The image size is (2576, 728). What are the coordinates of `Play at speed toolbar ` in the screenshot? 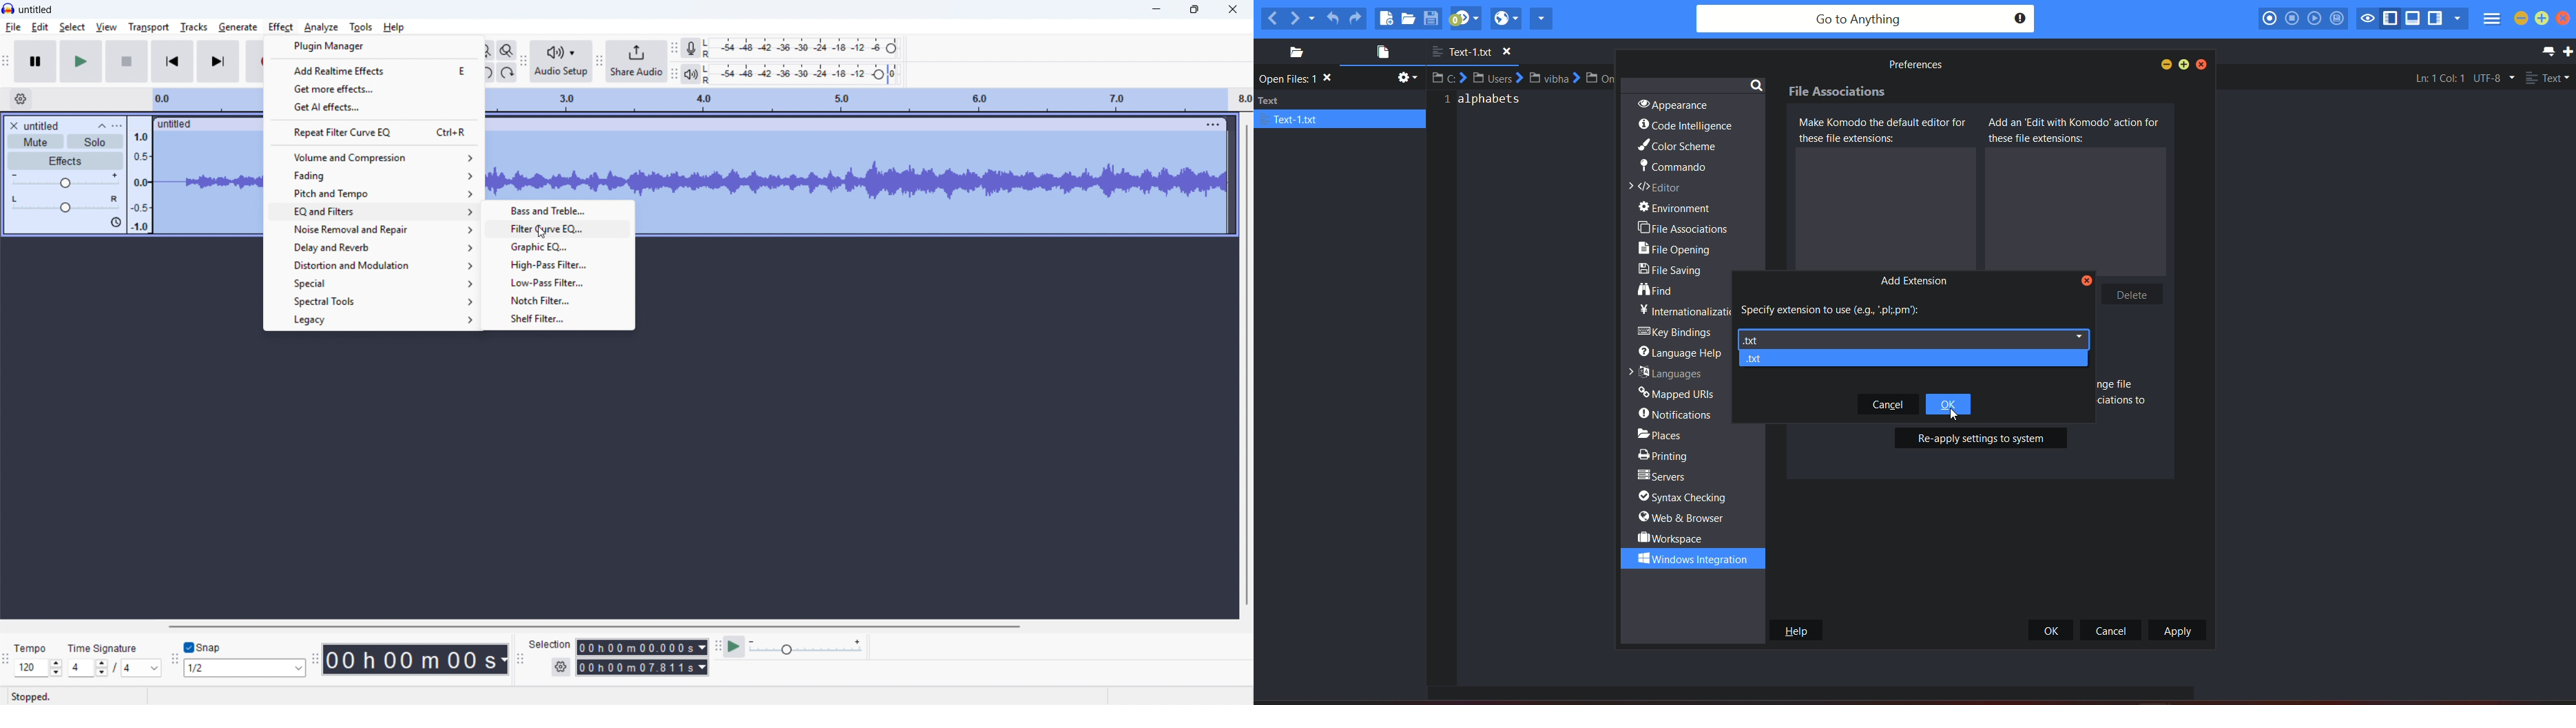 It's located at (716, 646).